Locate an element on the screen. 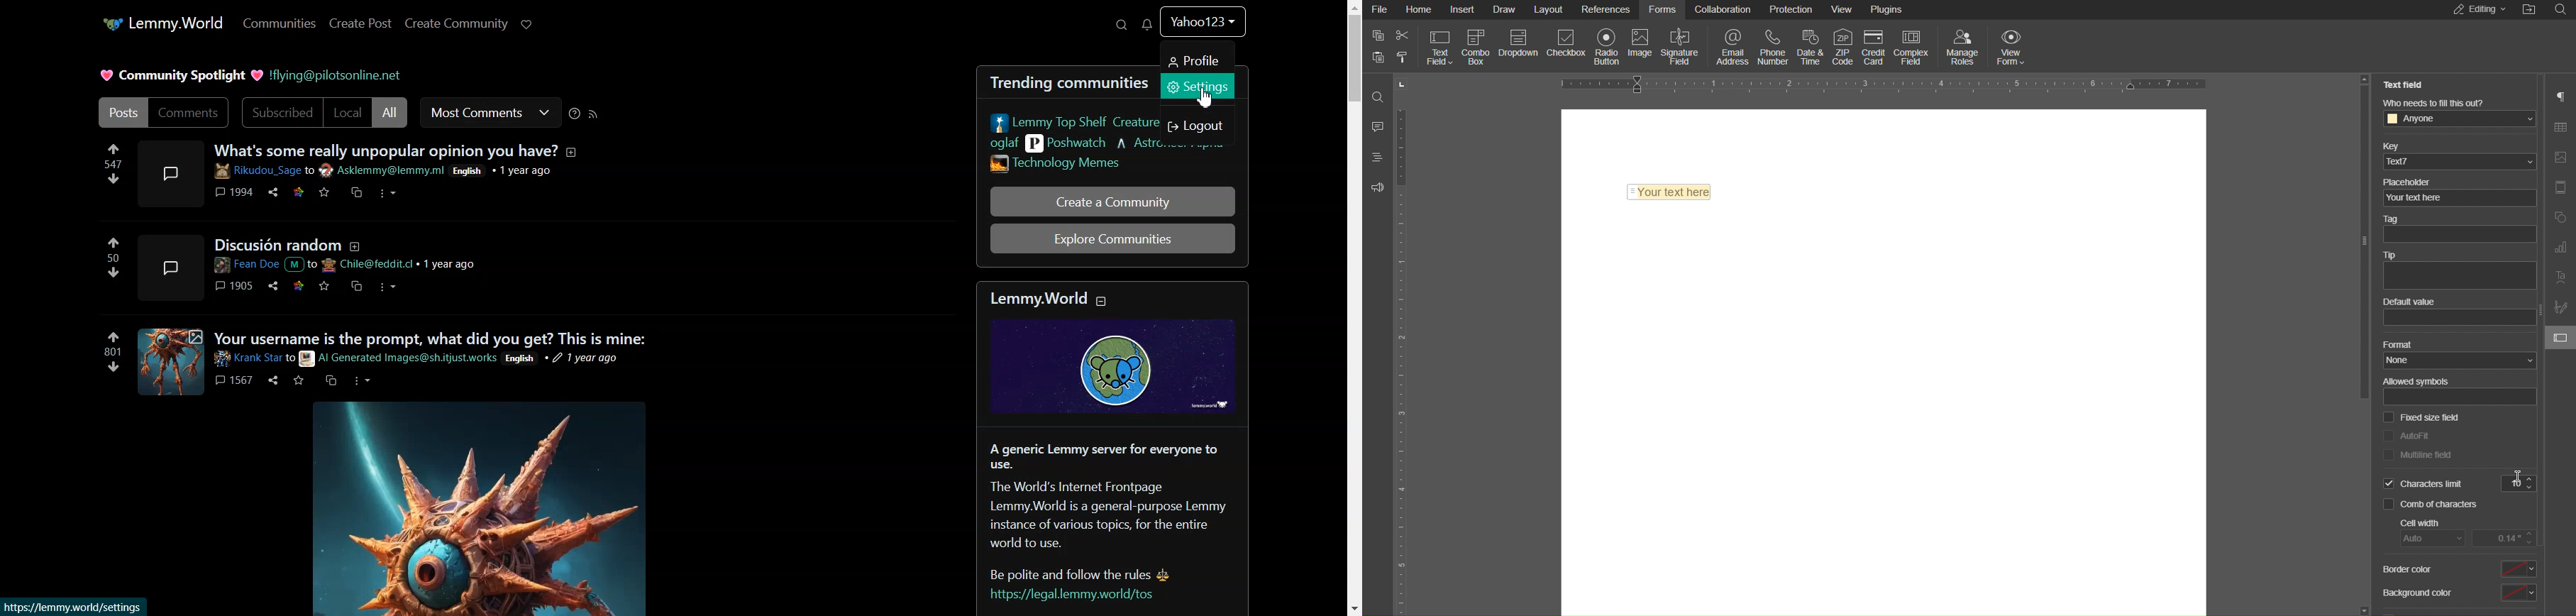  Image Settings is located at coordinates (2560, 158).